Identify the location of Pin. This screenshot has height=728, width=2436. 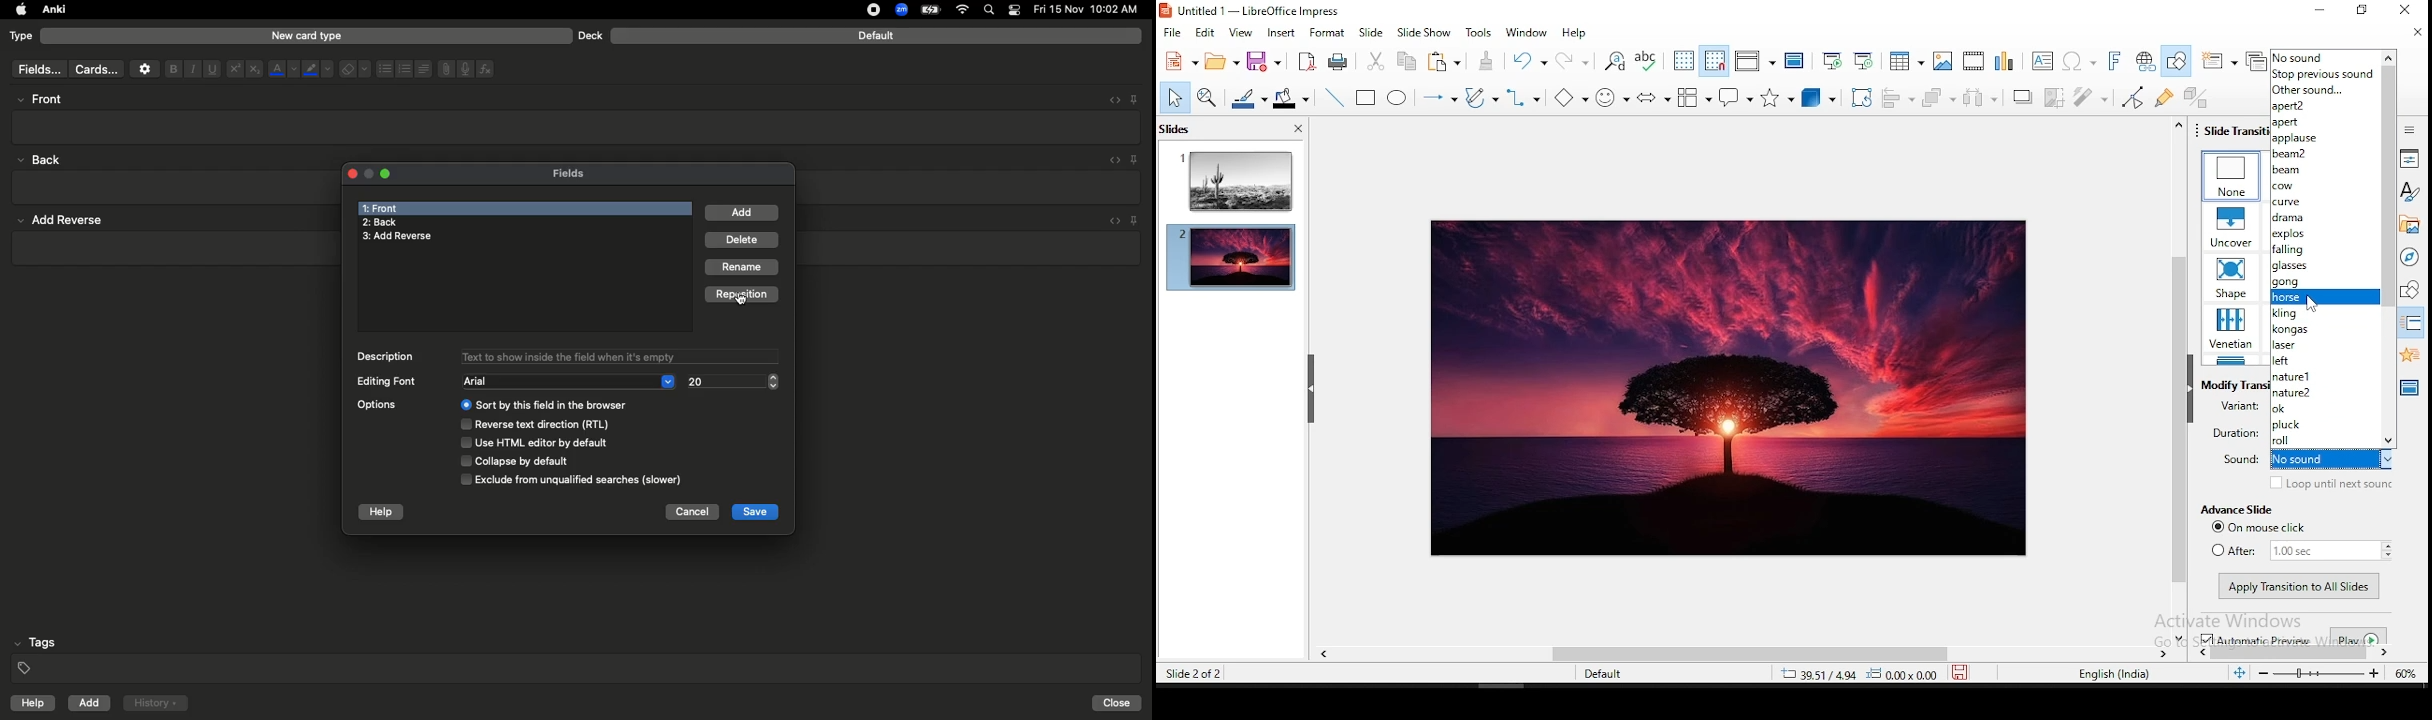
(1134, 98).